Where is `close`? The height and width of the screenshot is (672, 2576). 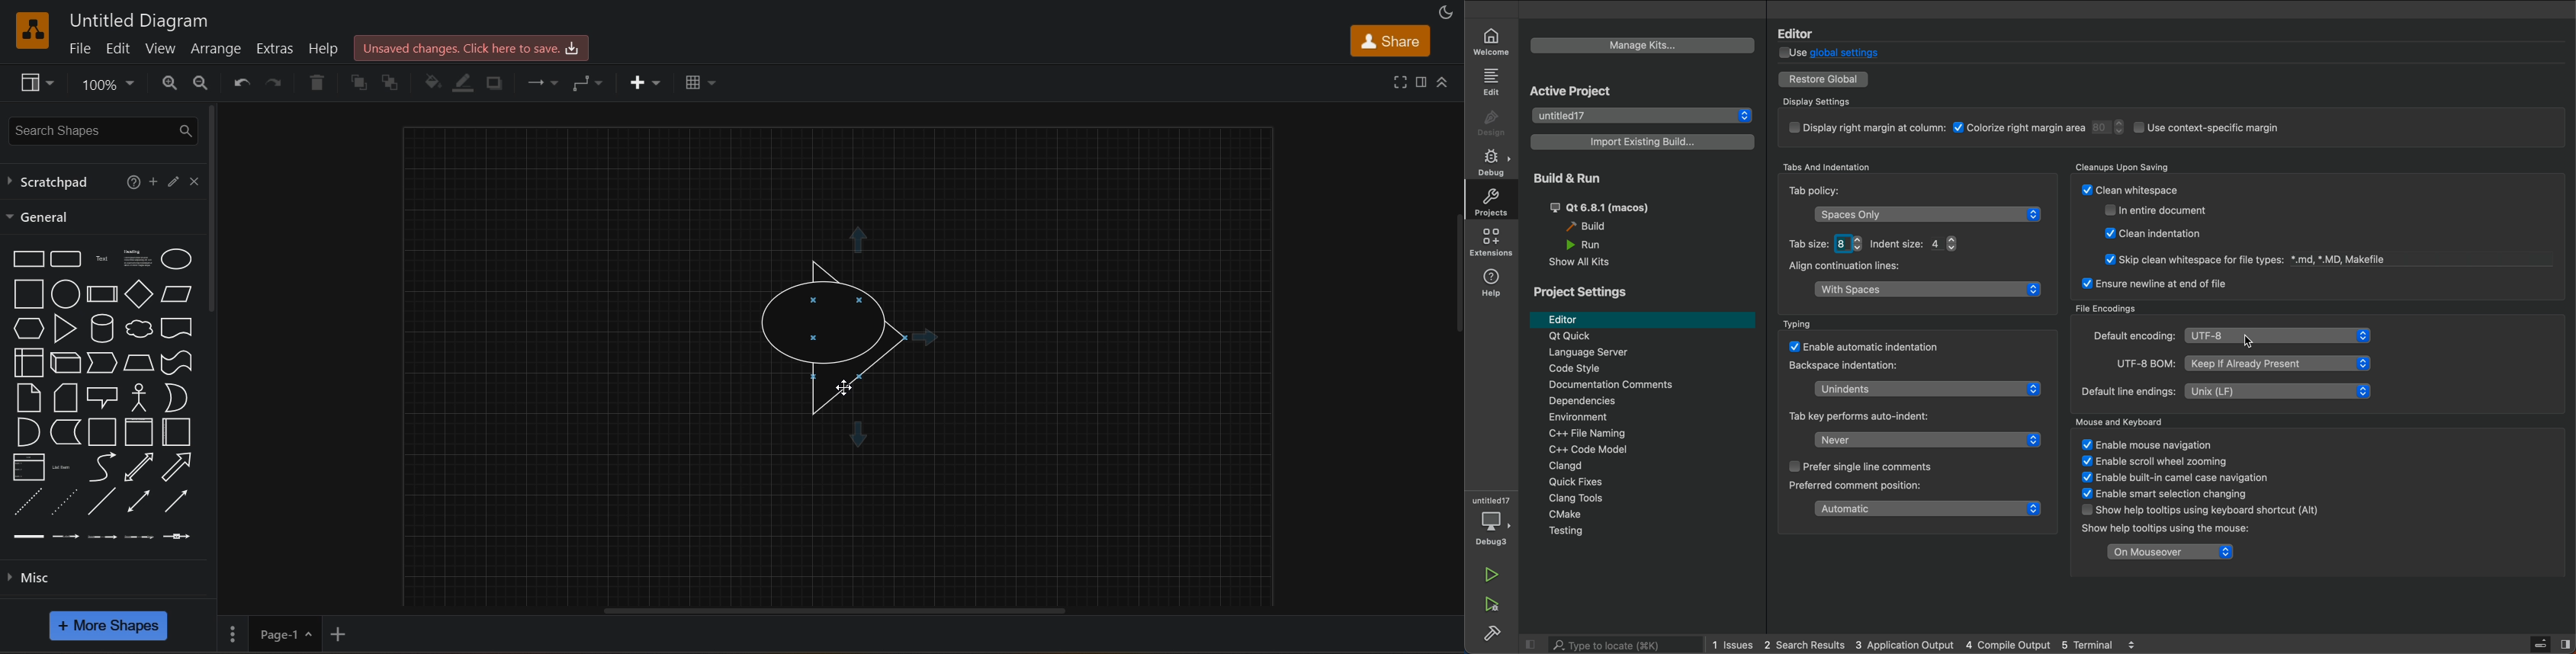 close is located at coordinates (198, 179).